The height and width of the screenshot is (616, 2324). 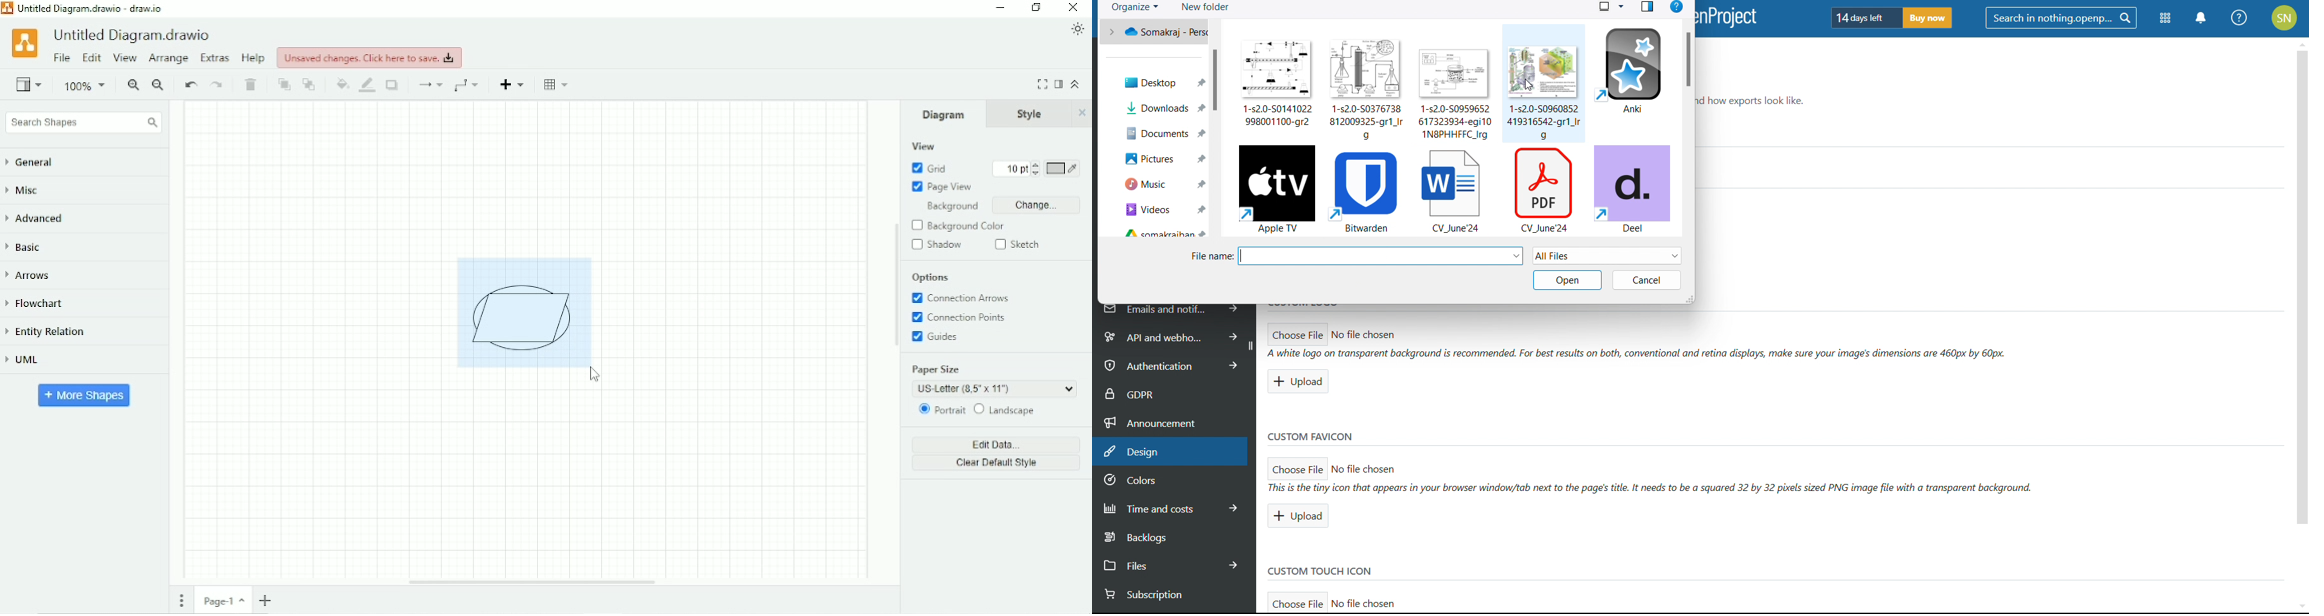 I want to click on Waypoints, so click(x=469, y=85).